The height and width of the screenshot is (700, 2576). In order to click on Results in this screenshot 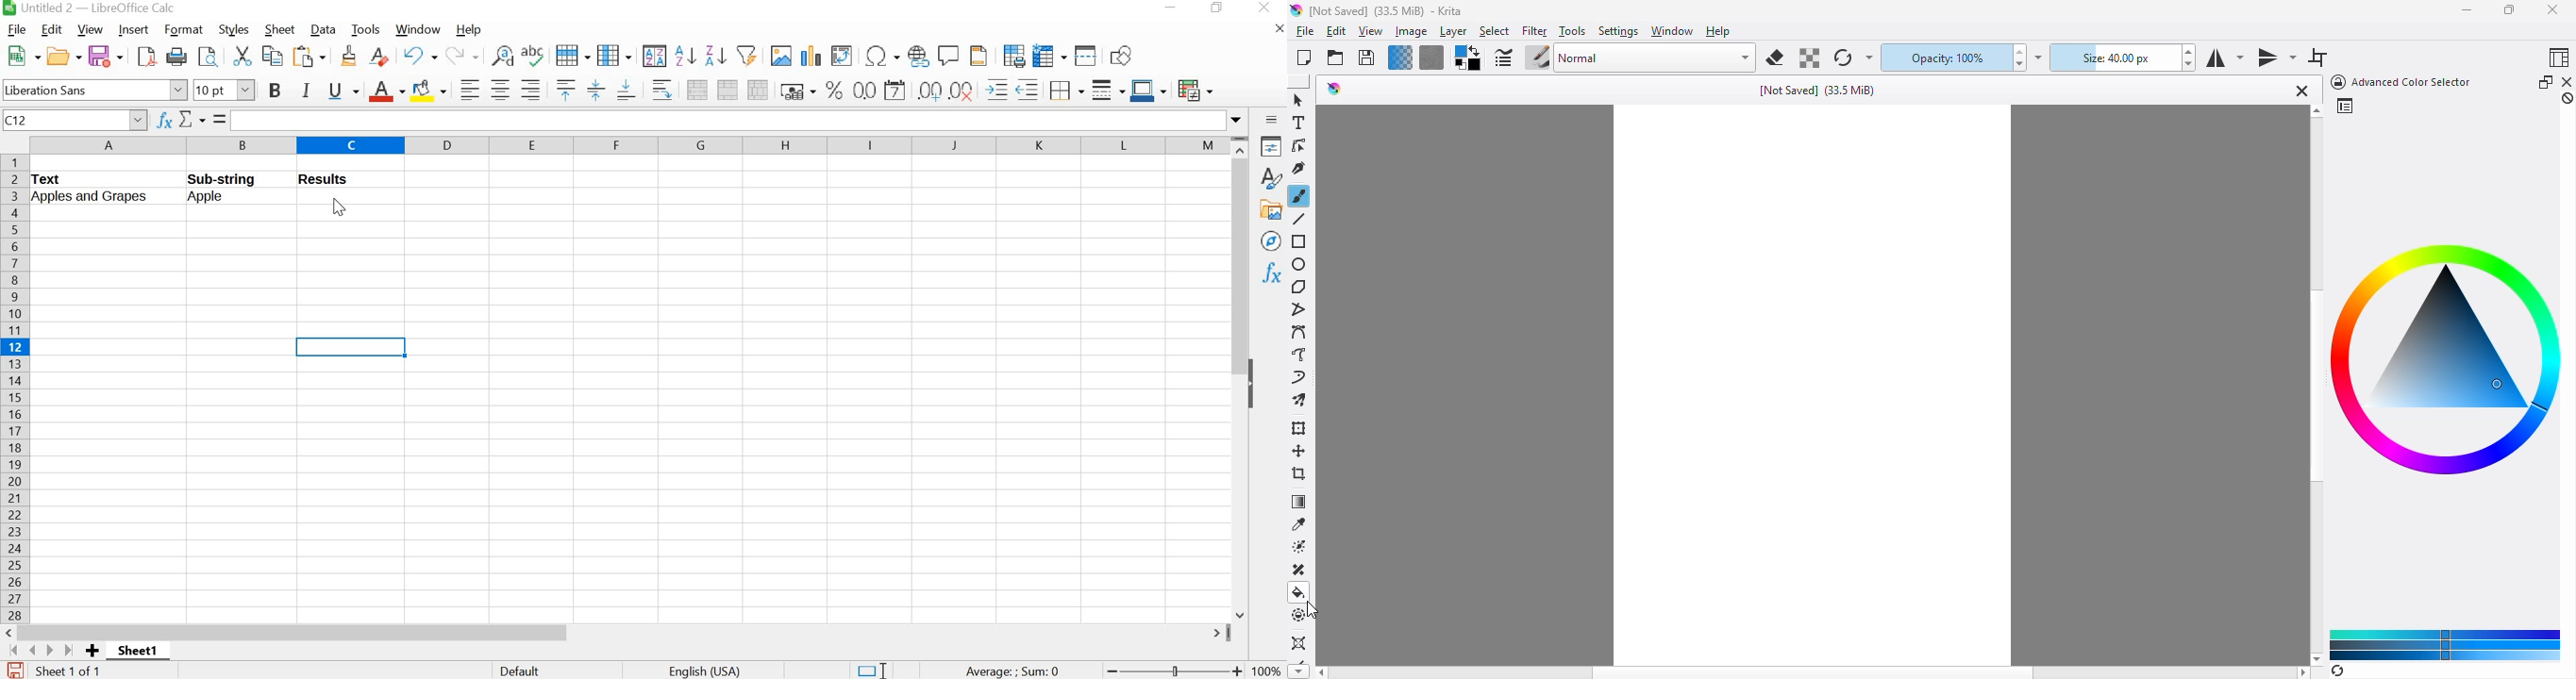, I will do `click(334, 180)`.